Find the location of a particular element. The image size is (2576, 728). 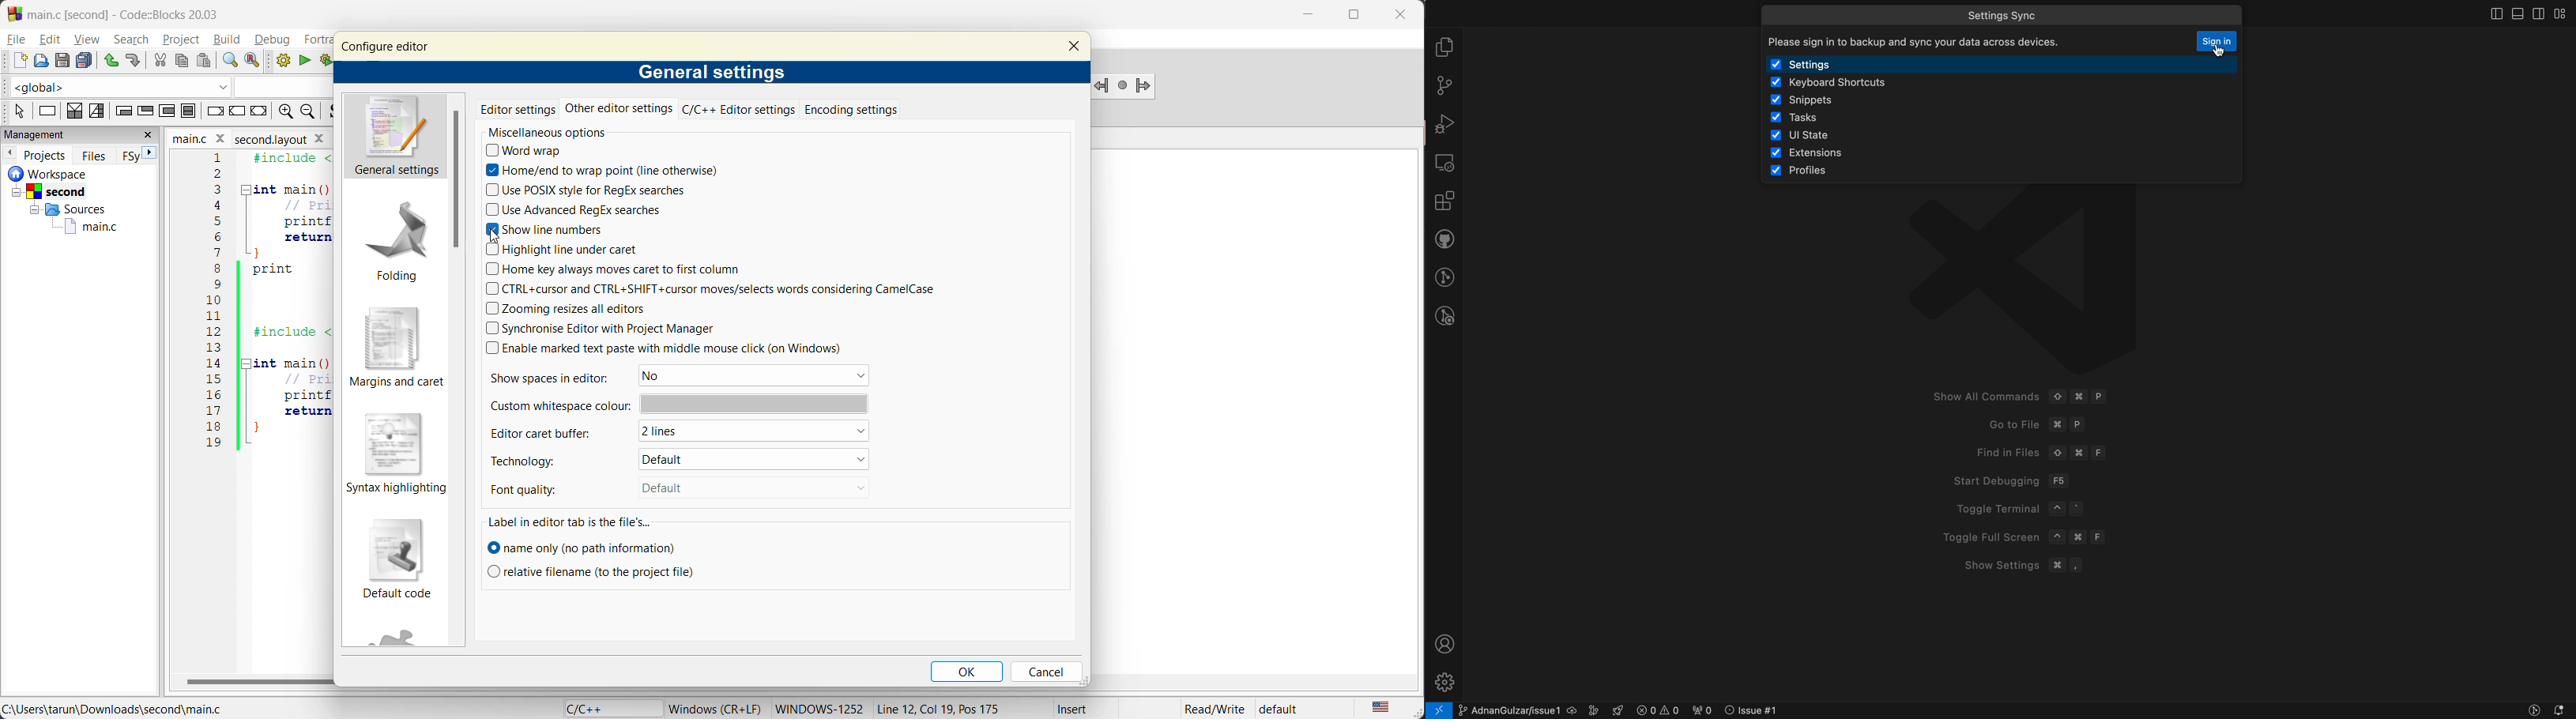

jump forward is located at coordinates (1151, 85).